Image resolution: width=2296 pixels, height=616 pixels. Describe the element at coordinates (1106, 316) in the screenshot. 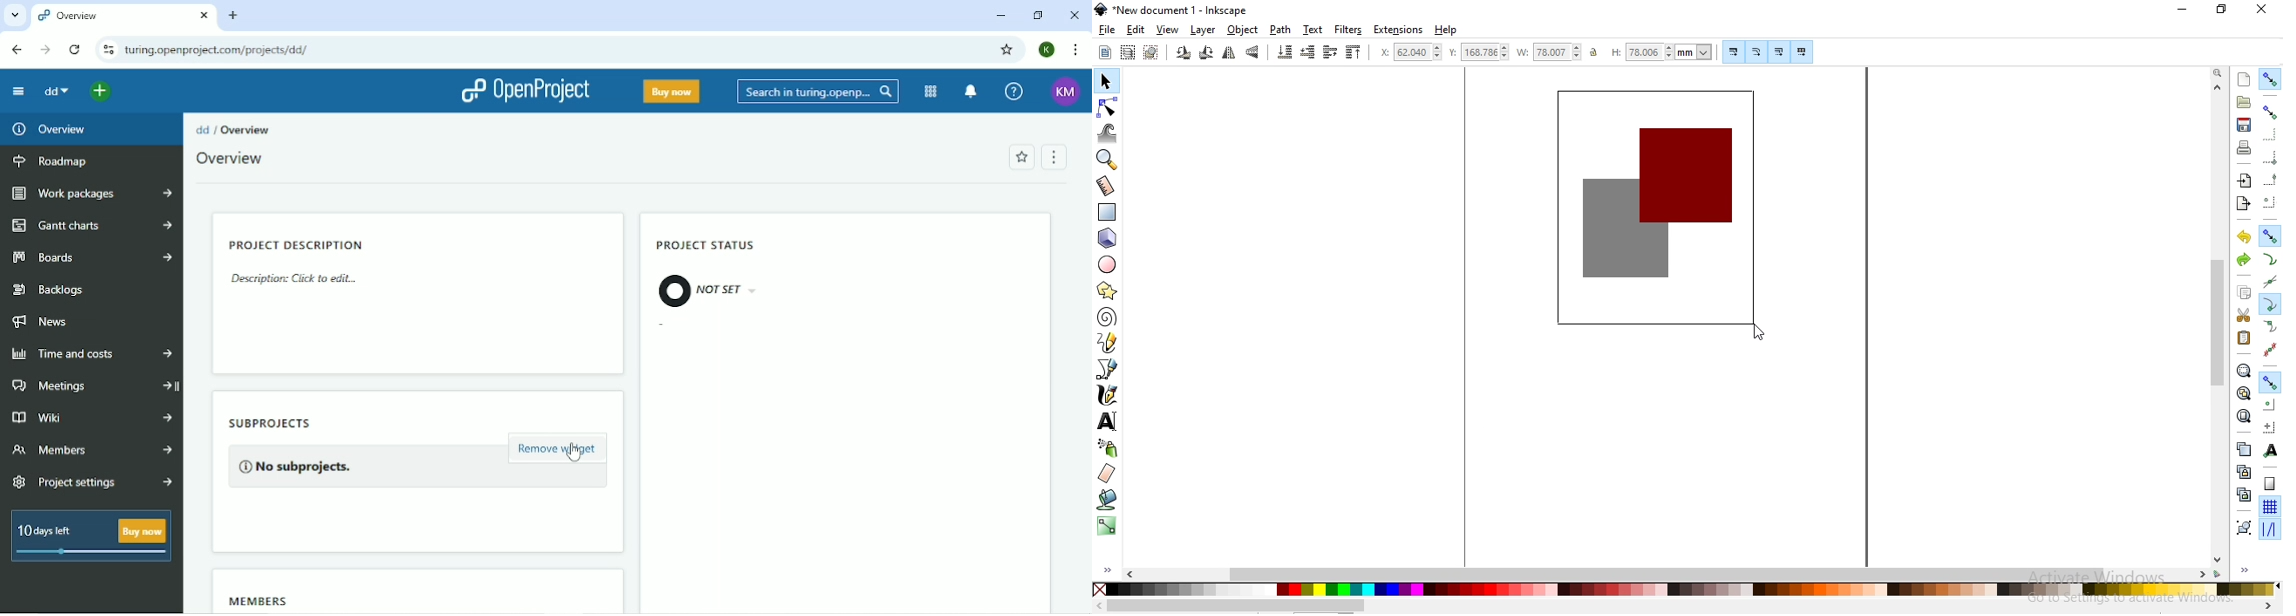

I see `create spiral` at that location.